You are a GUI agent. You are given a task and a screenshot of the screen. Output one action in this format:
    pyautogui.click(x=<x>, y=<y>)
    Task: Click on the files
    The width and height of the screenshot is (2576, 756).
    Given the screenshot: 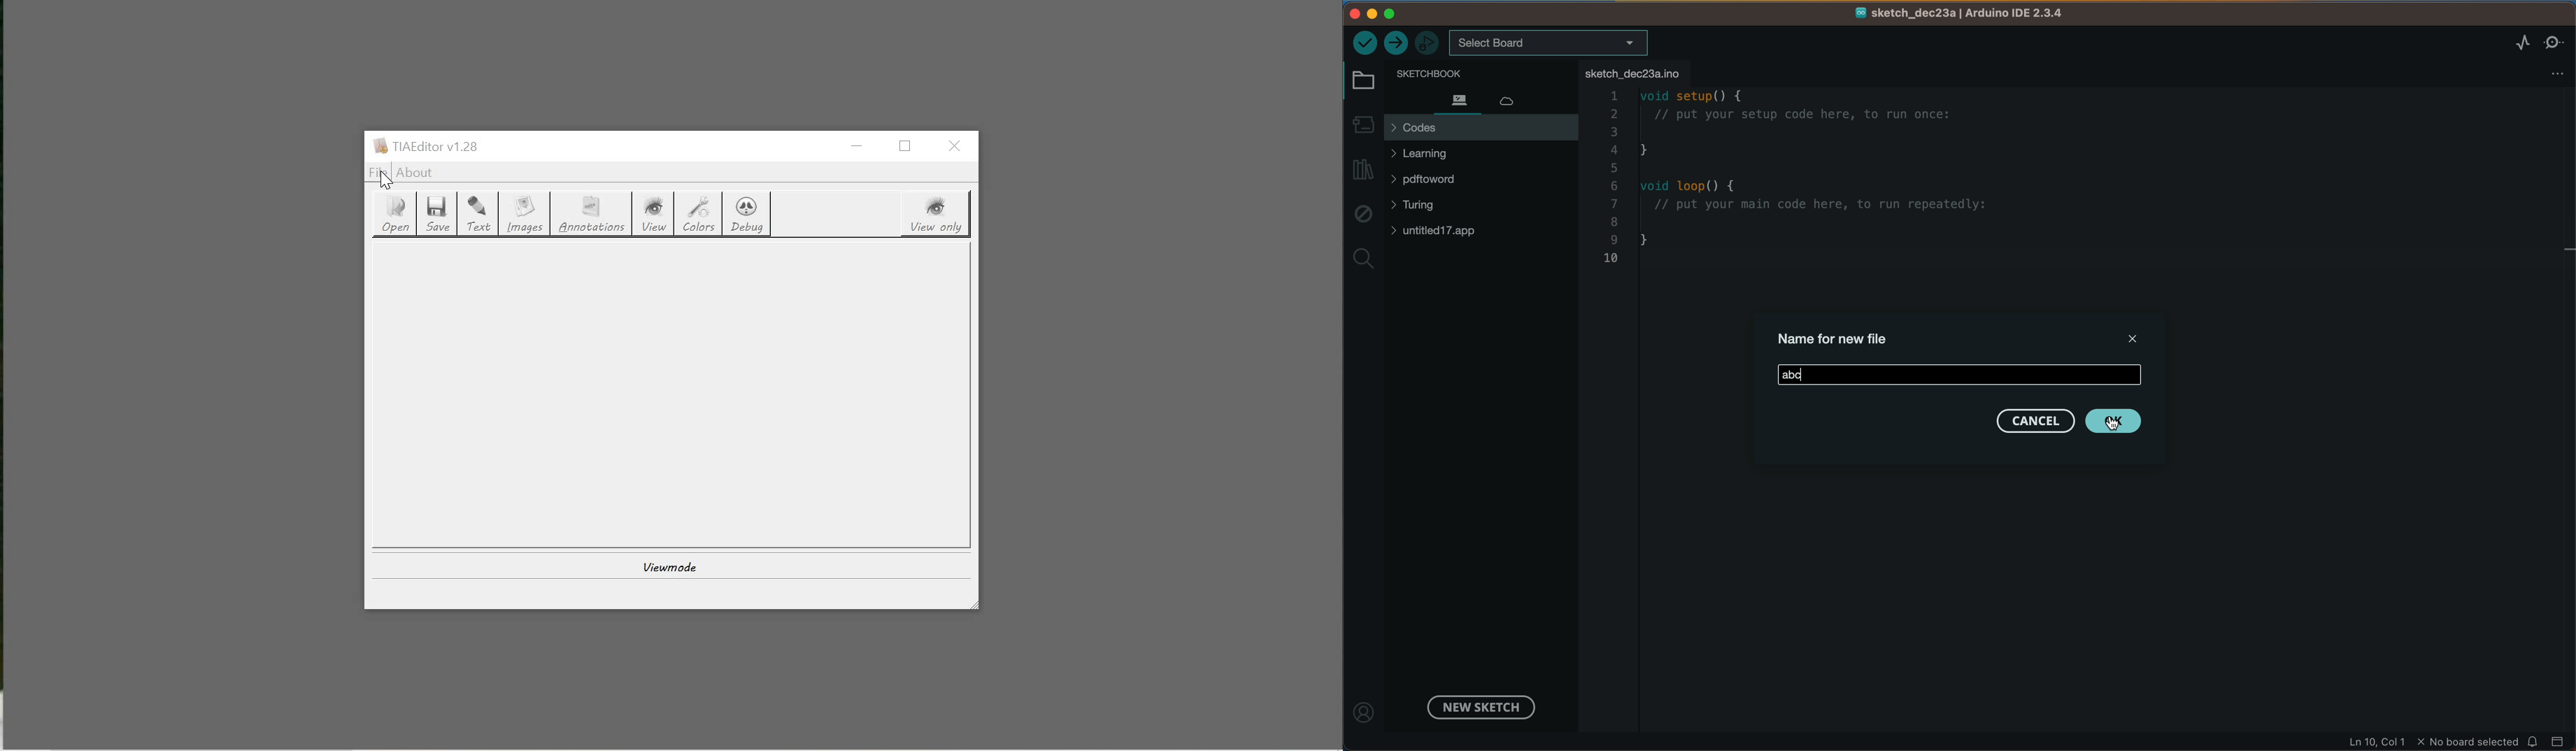 What is the action you would take?
    pyautogui.click(x=1458, y=99)
    